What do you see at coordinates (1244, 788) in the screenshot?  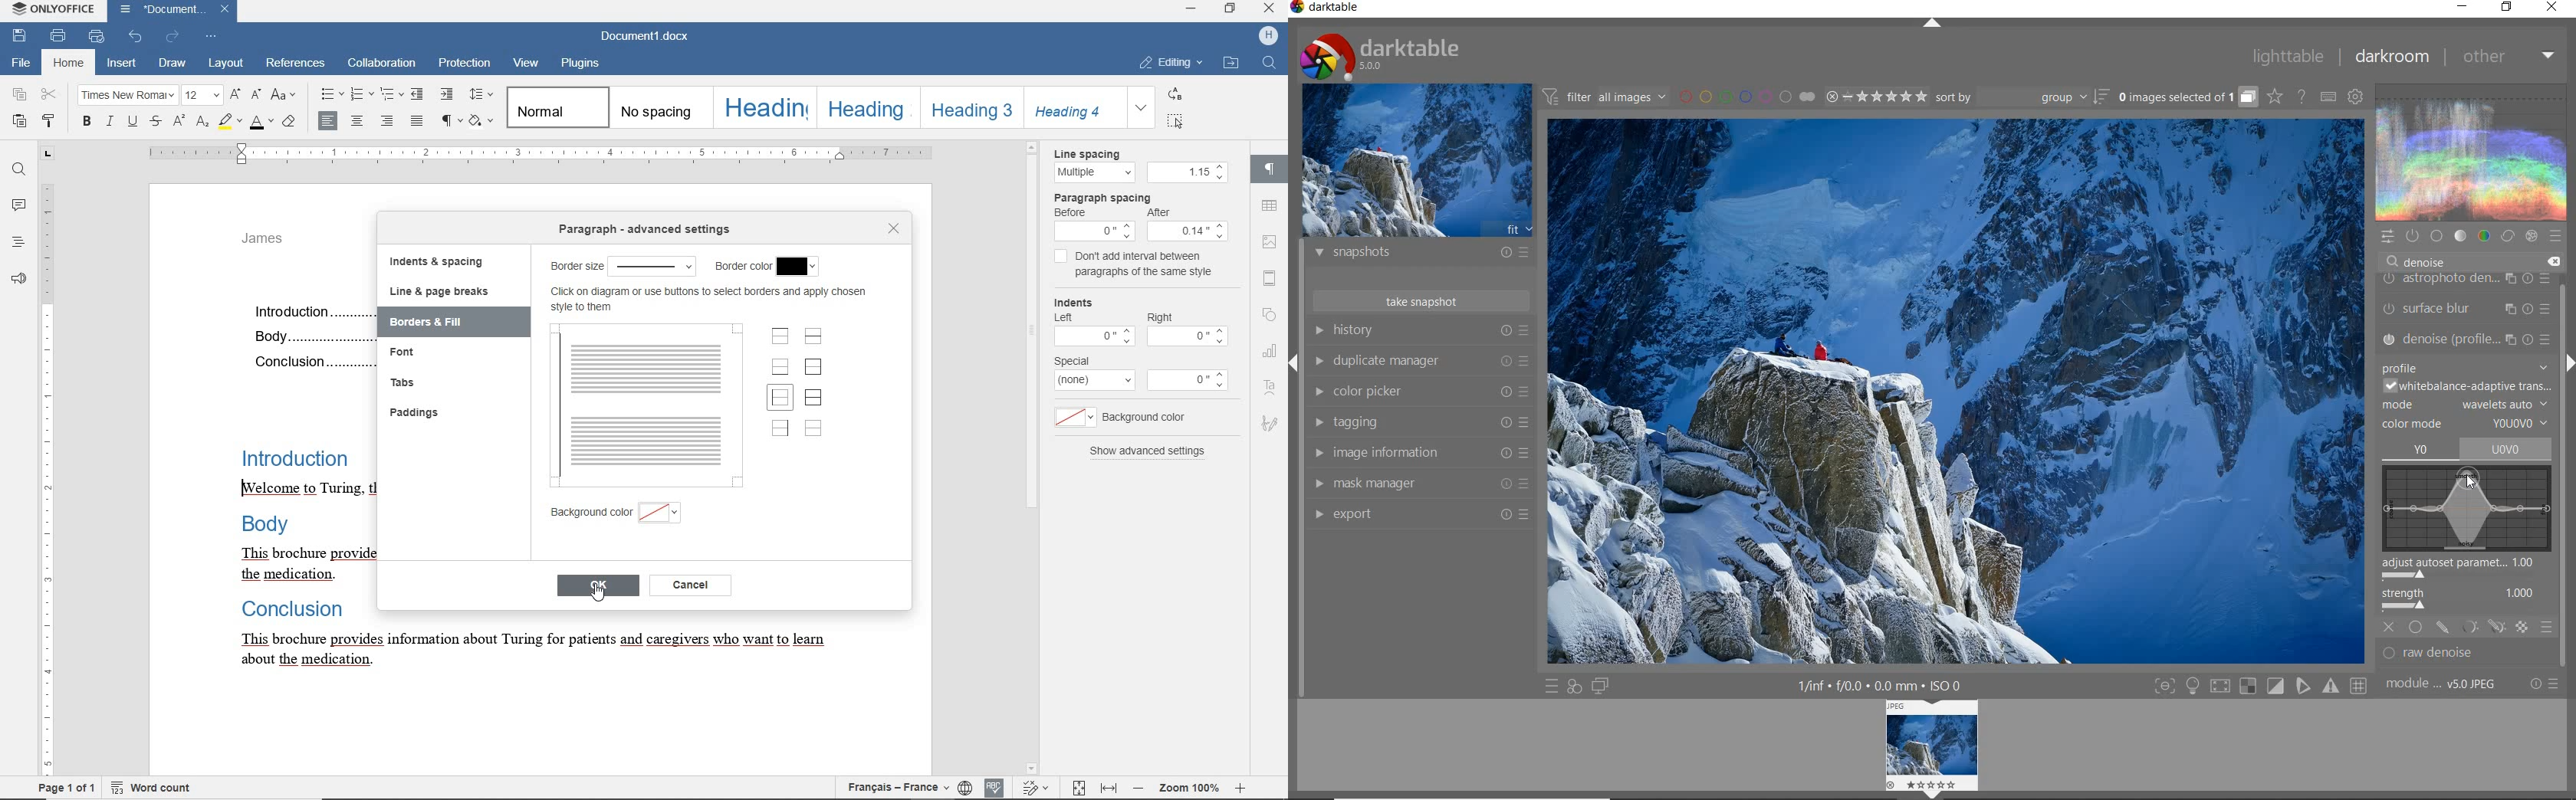 I see `zoom in` at bounding box center [1244, 788].